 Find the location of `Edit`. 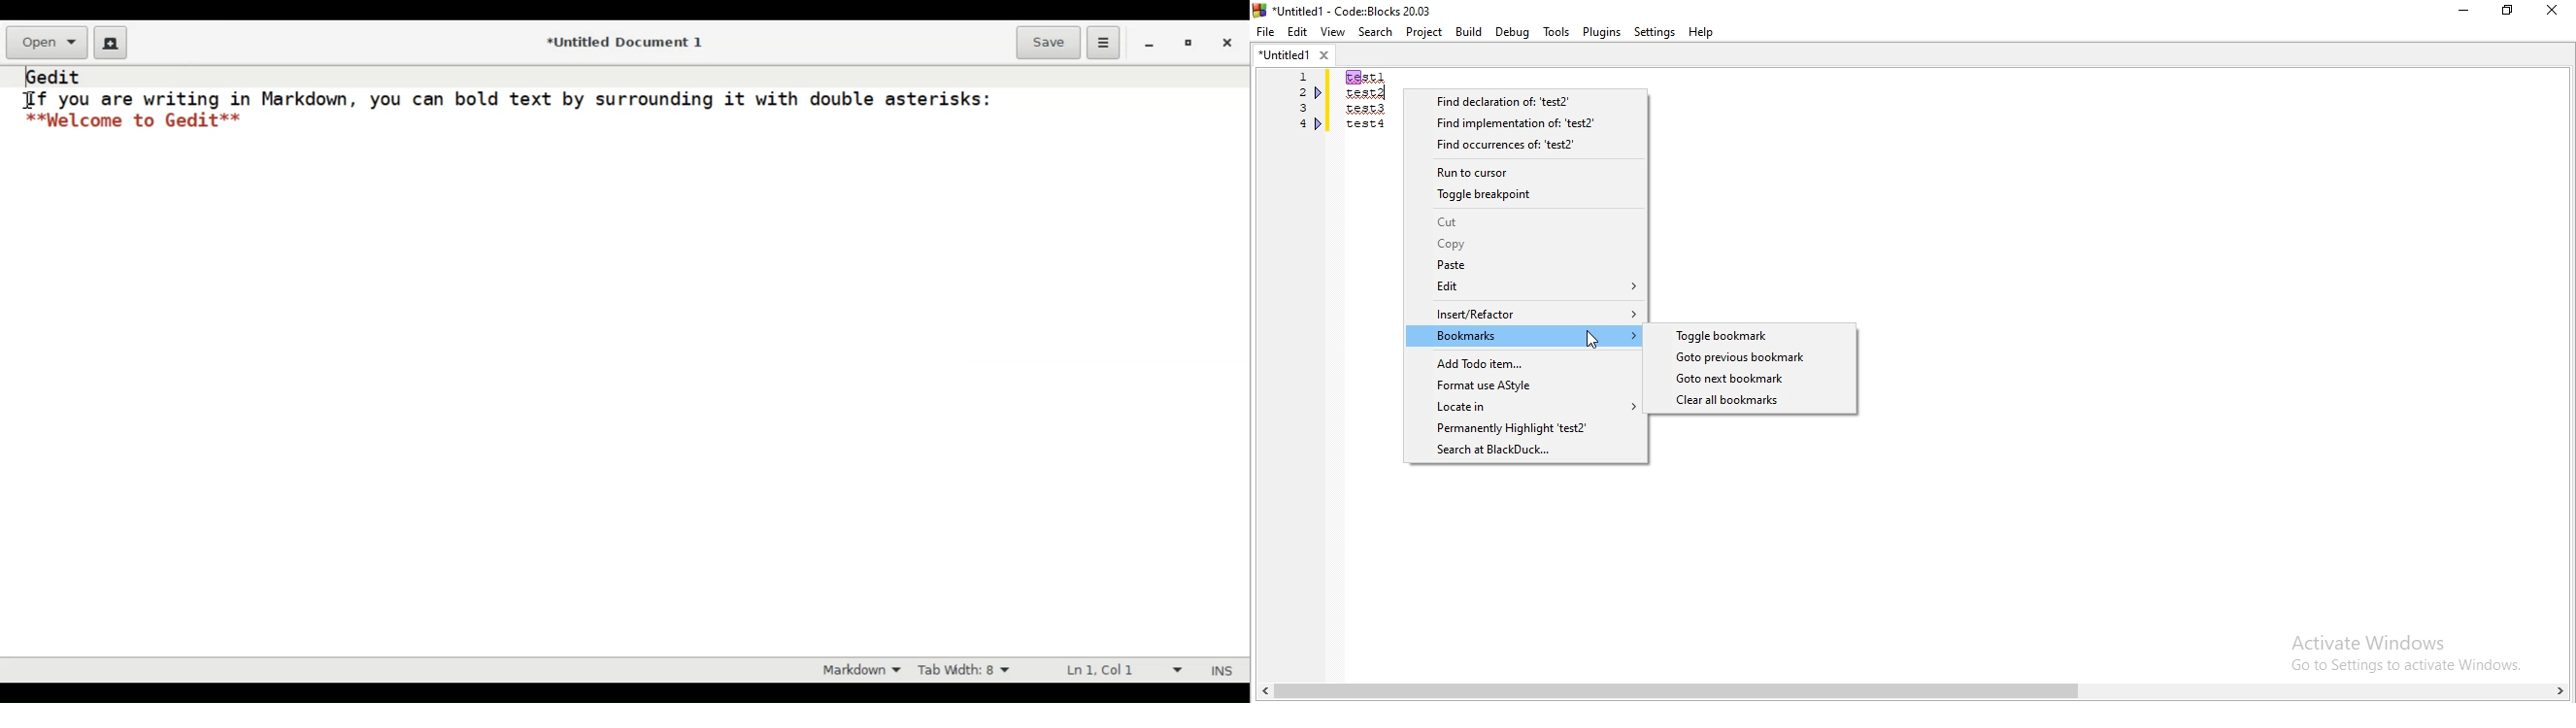

Edit is located at coordinates (1523, 287).